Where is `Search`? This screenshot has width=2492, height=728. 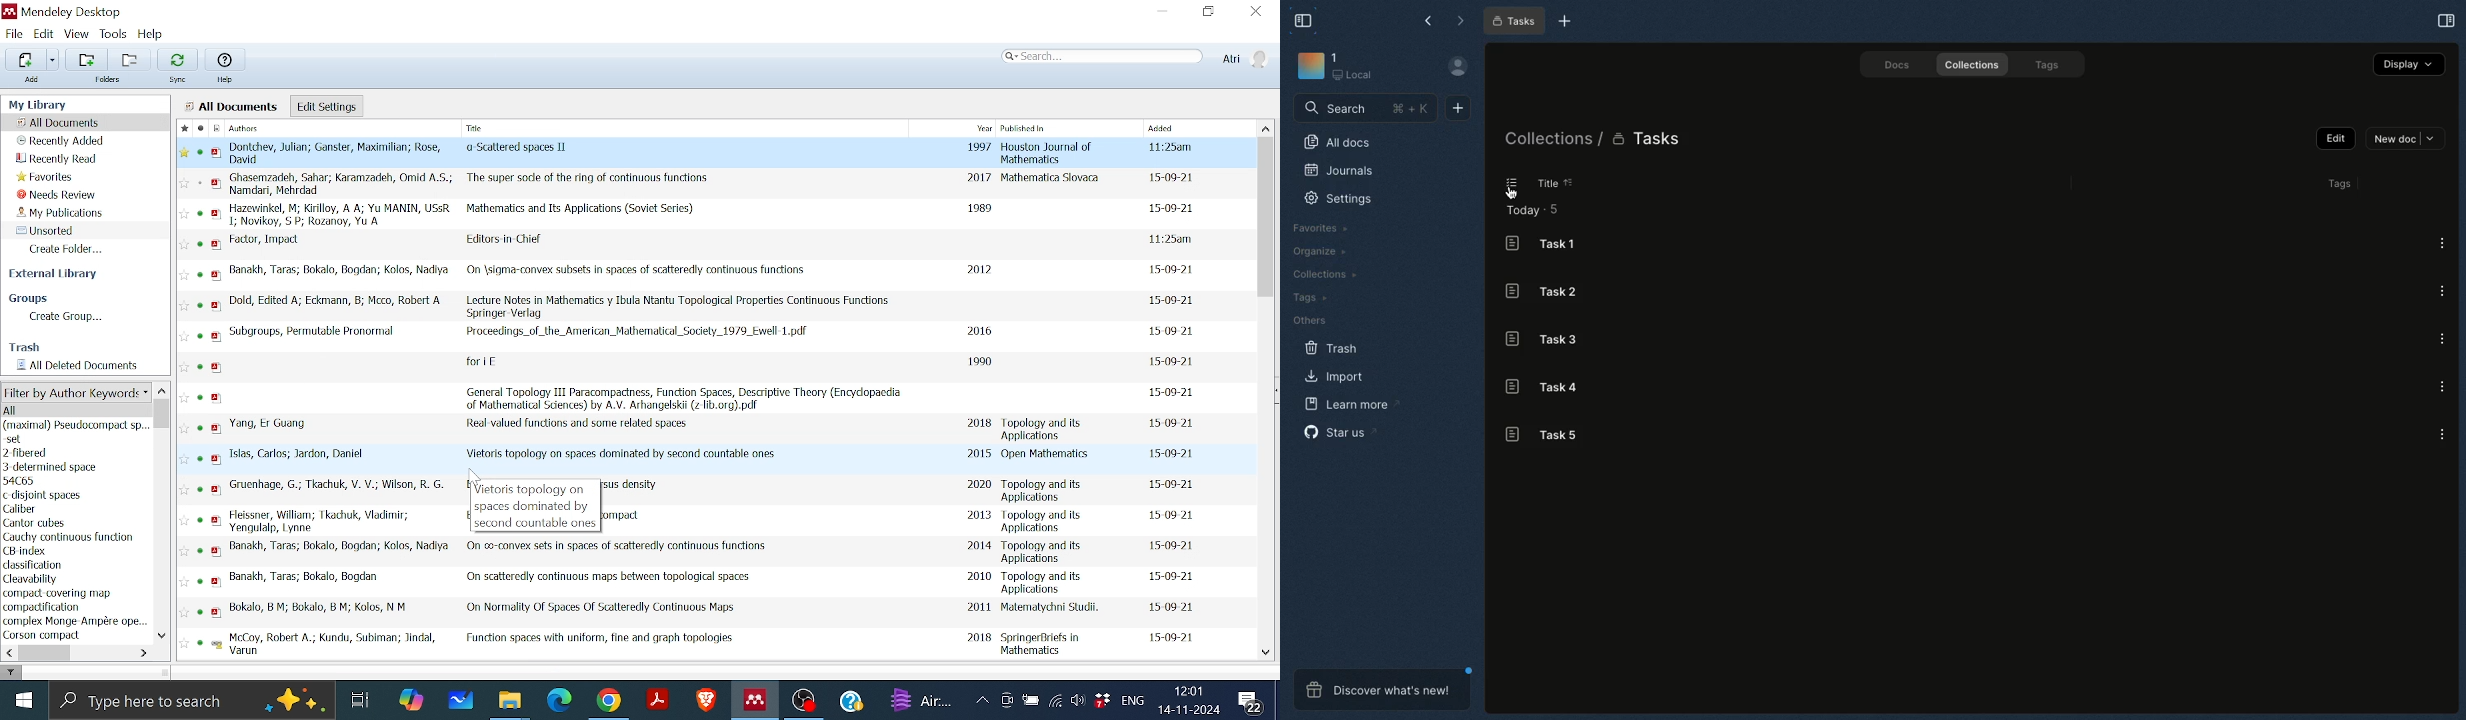 Search is located at coordinates (1102, 55).